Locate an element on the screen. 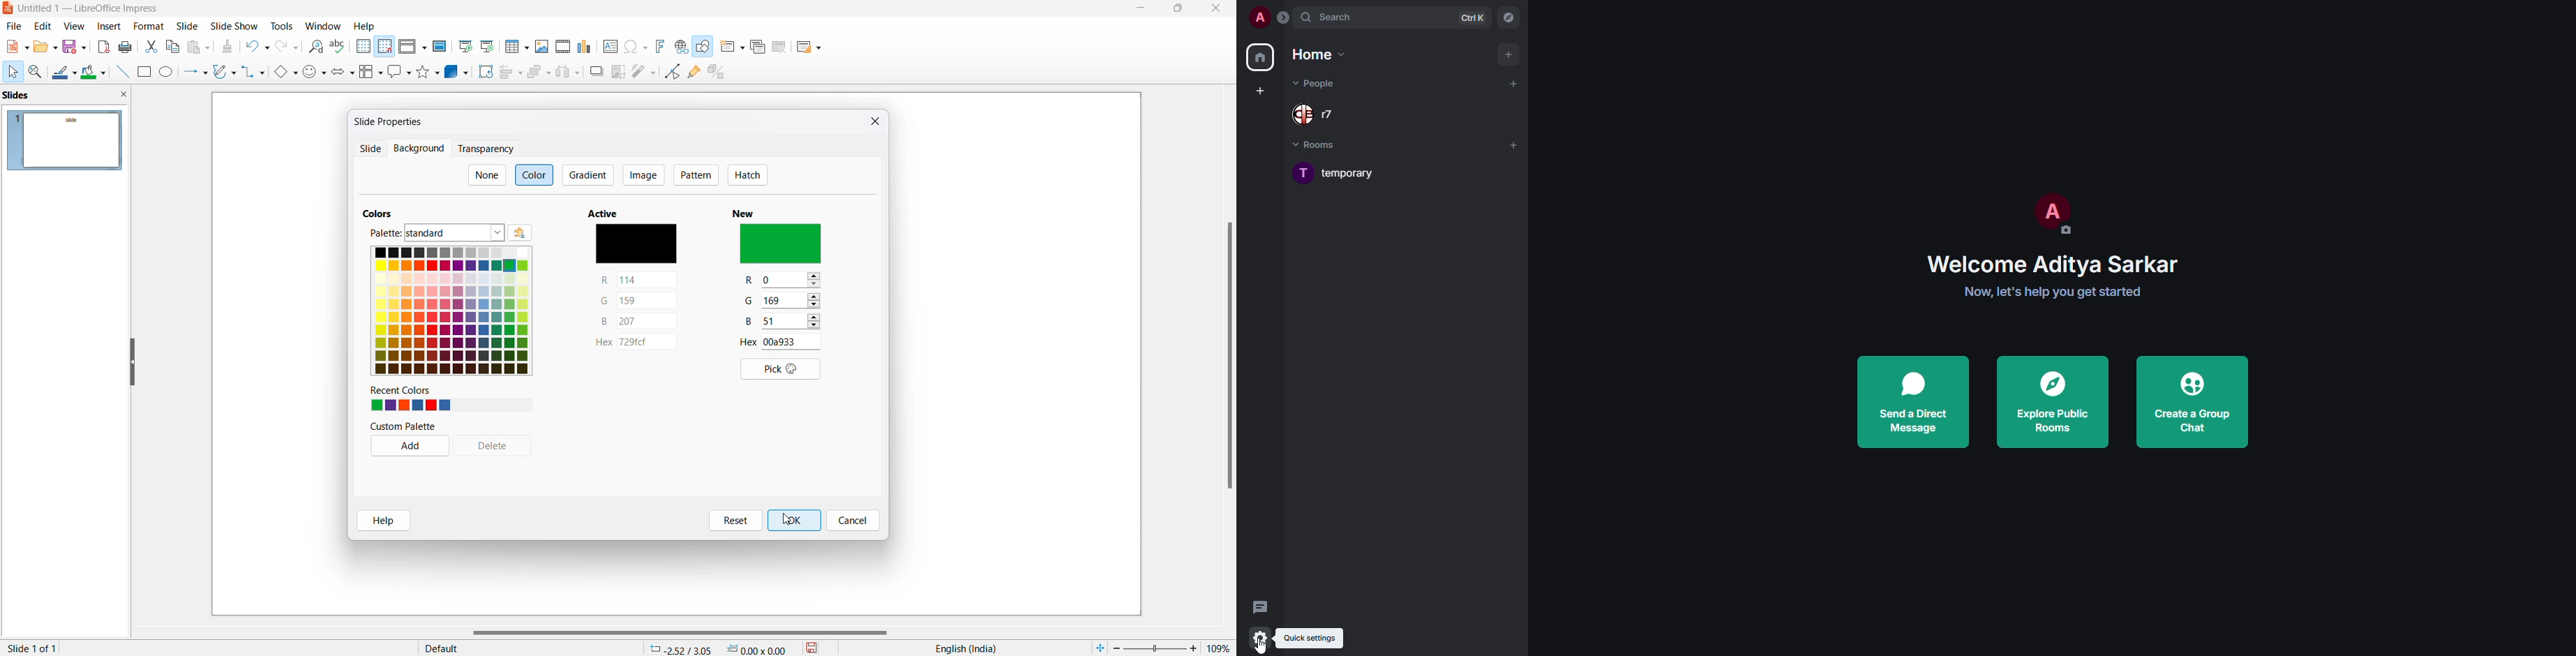 Image resolution: width=2576 pixels, height=672 pixels. room is located at coordinates (1350, 172).